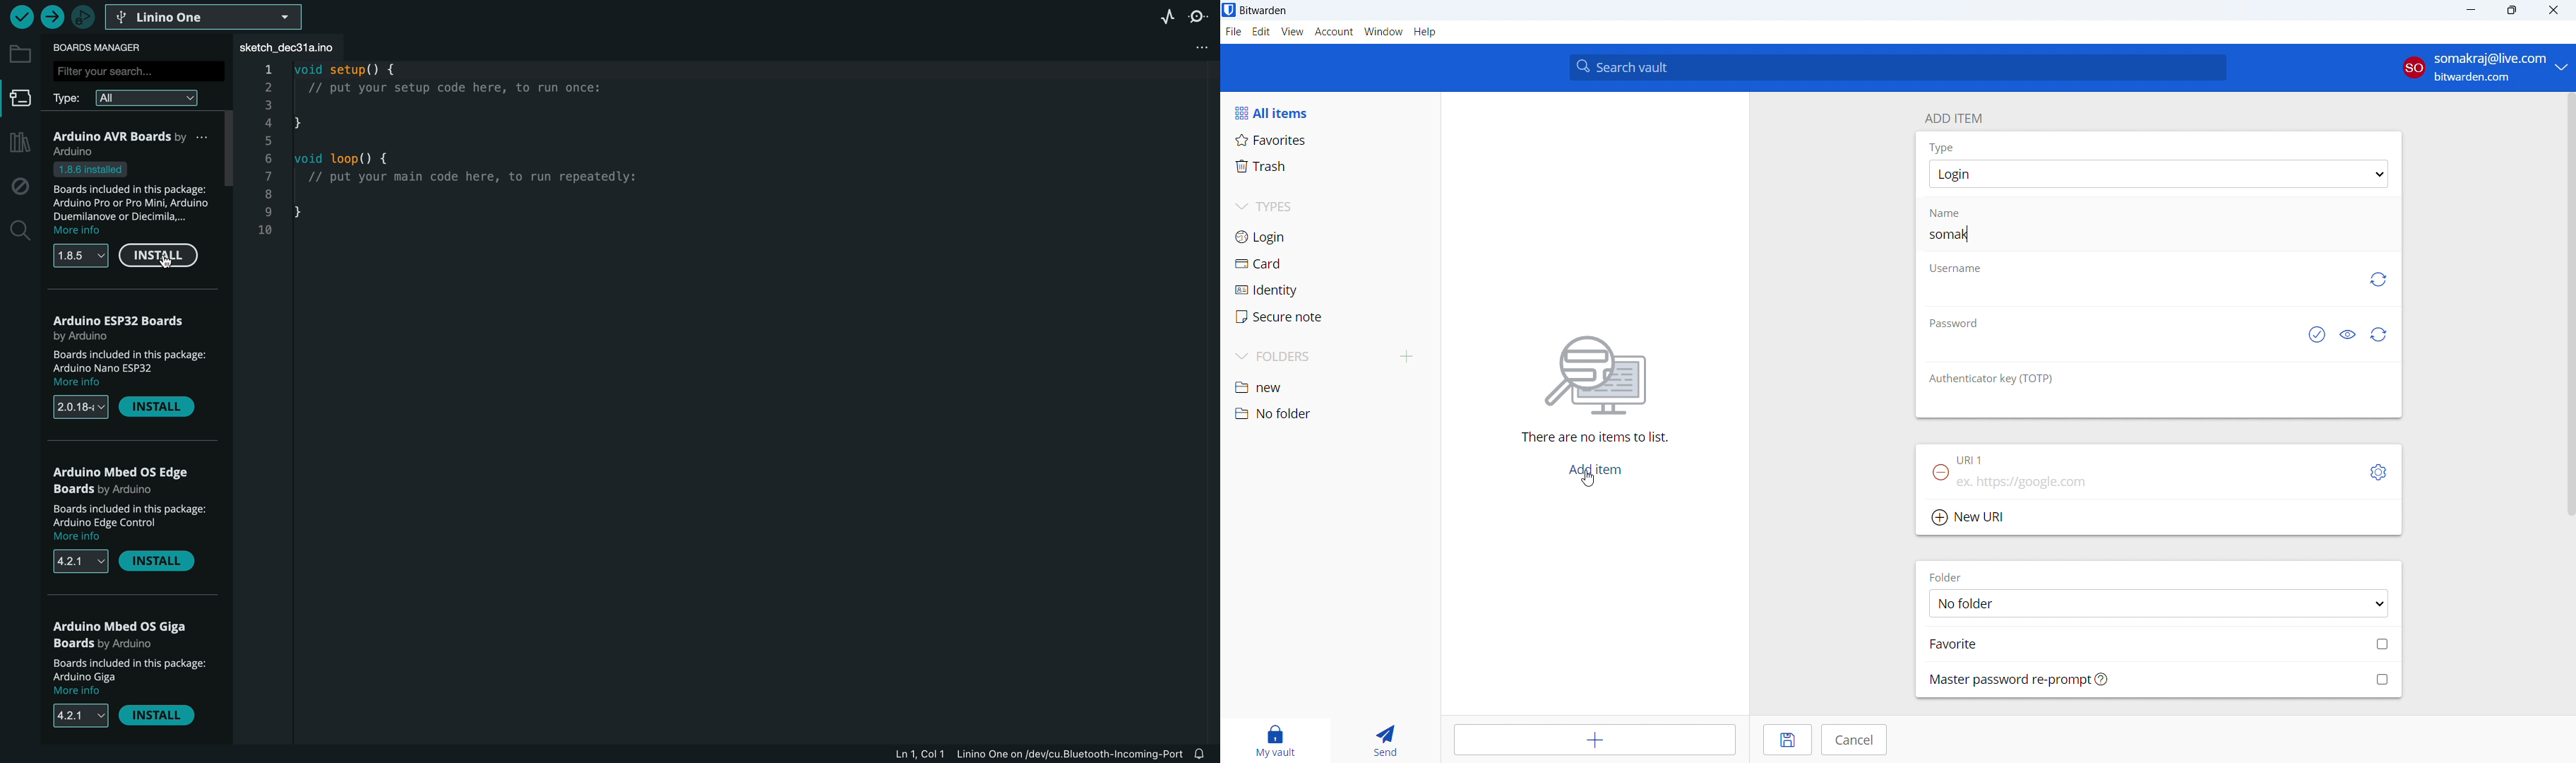  What do you see at coordinates (1272, 740) in the screenshot?
I see `my vault` at bounding box center [1272, 740].